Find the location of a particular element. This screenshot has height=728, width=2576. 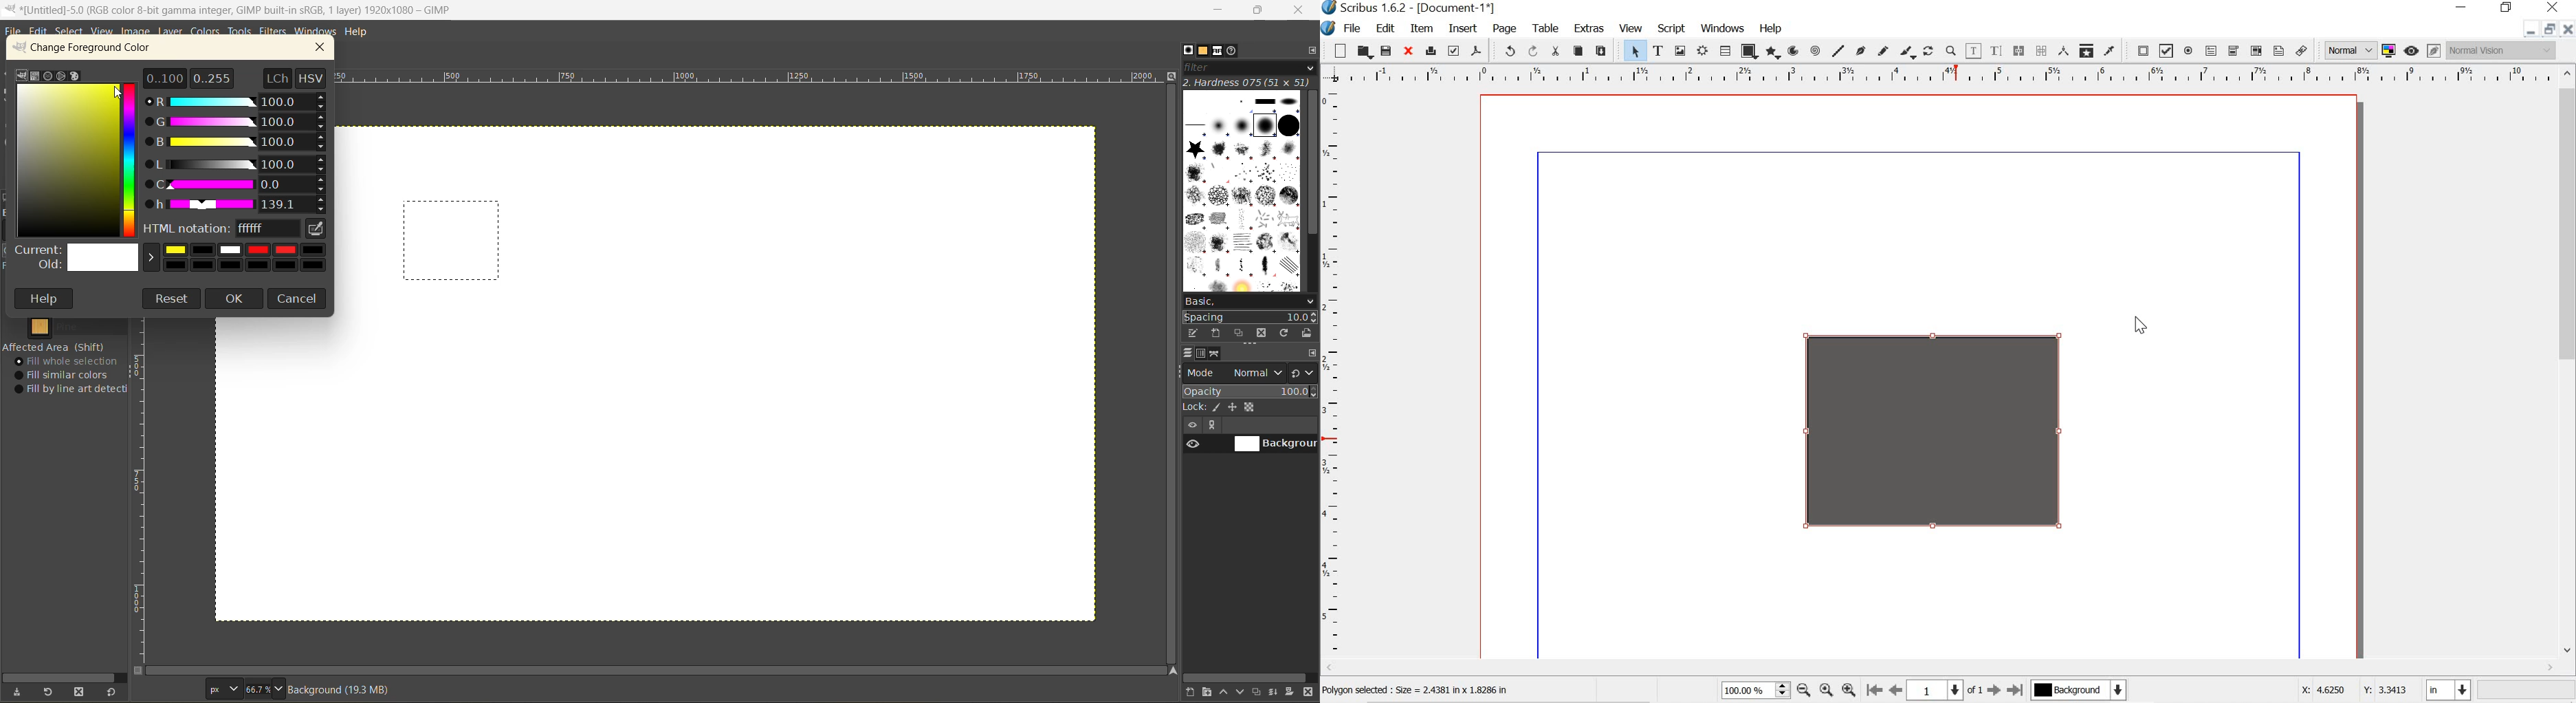

freehand line is located at coordinates (1883, 51).